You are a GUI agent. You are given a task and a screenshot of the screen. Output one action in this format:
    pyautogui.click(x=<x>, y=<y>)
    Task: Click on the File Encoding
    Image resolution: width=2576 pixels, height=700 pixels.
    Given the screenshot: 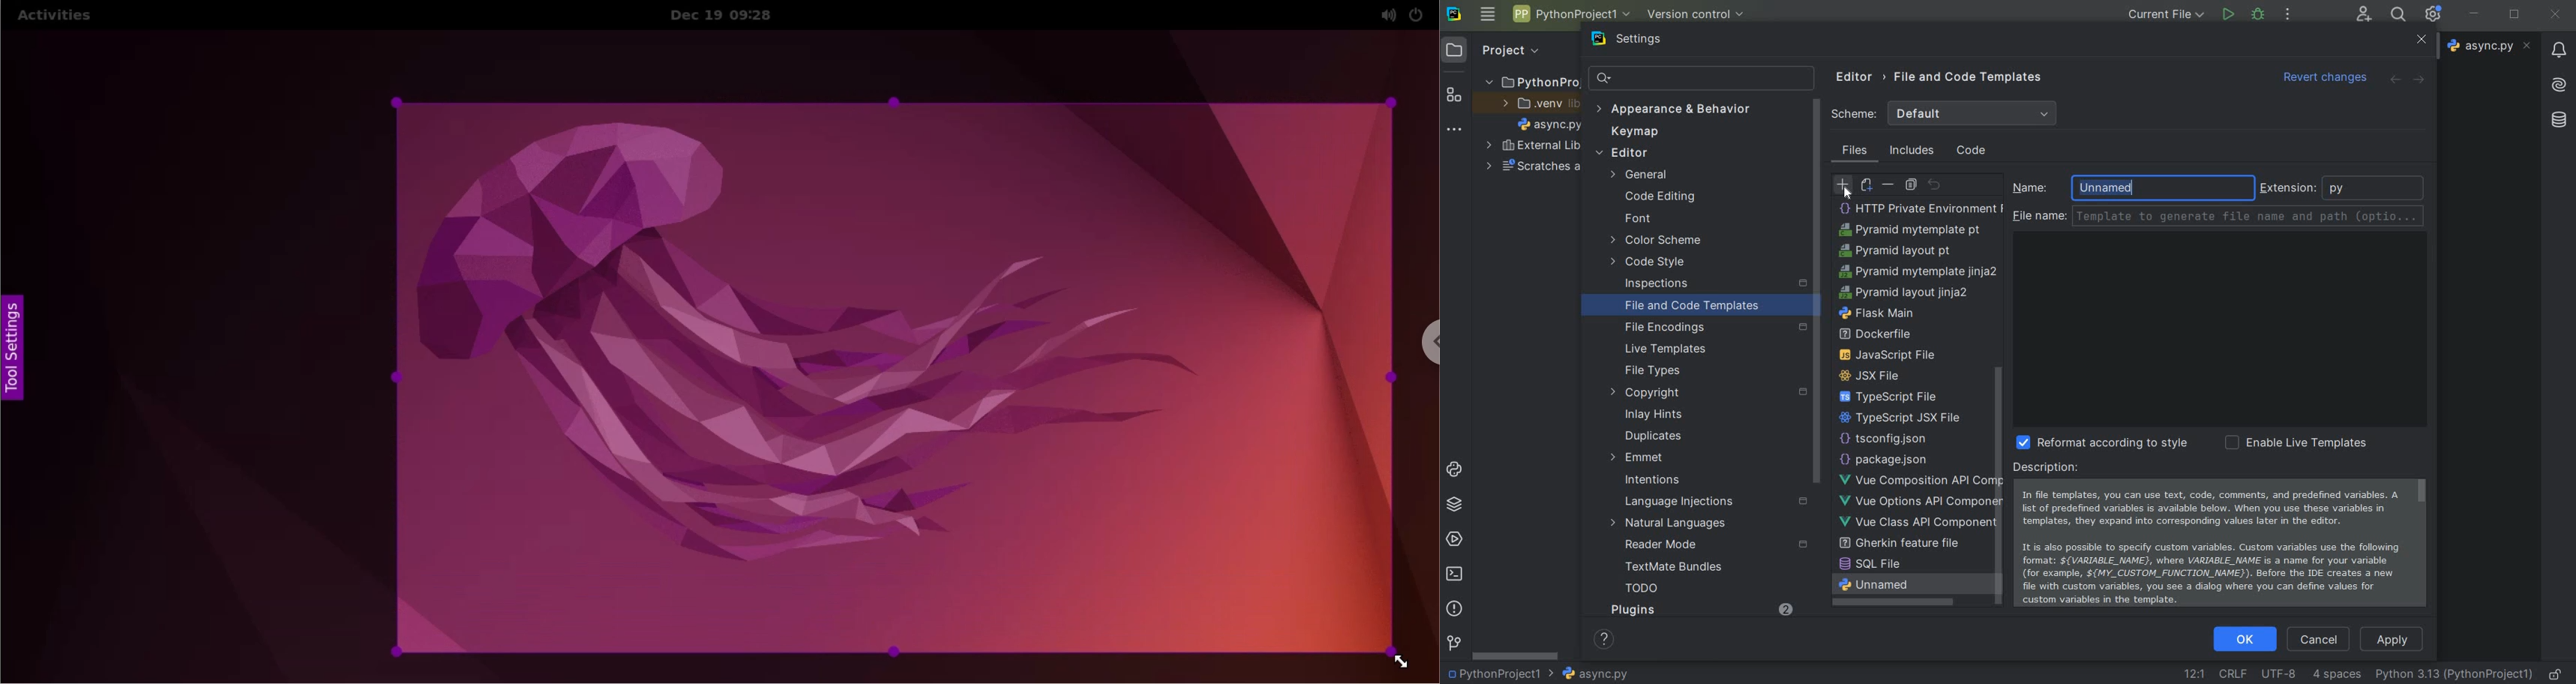 What is the action you would take?
    pyautogui.click(x=2280, y=674)
    